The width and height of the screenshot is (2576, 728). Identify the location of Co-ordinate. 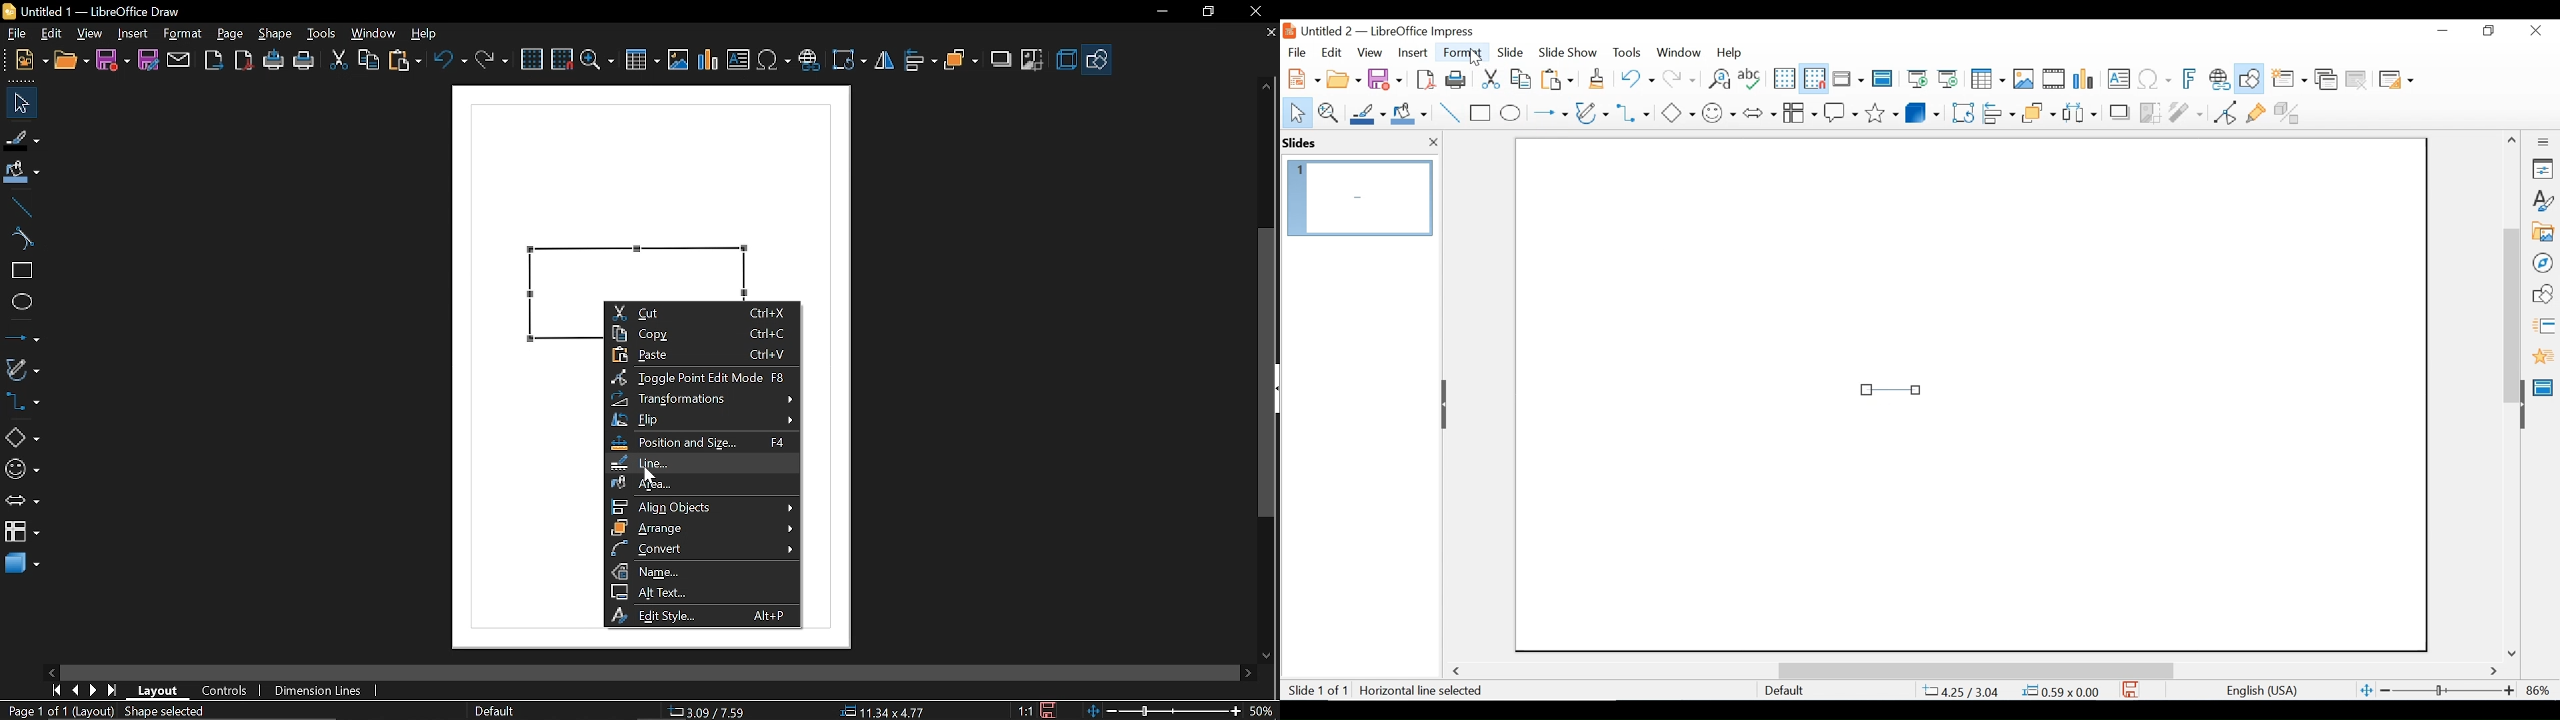
(712, 710).